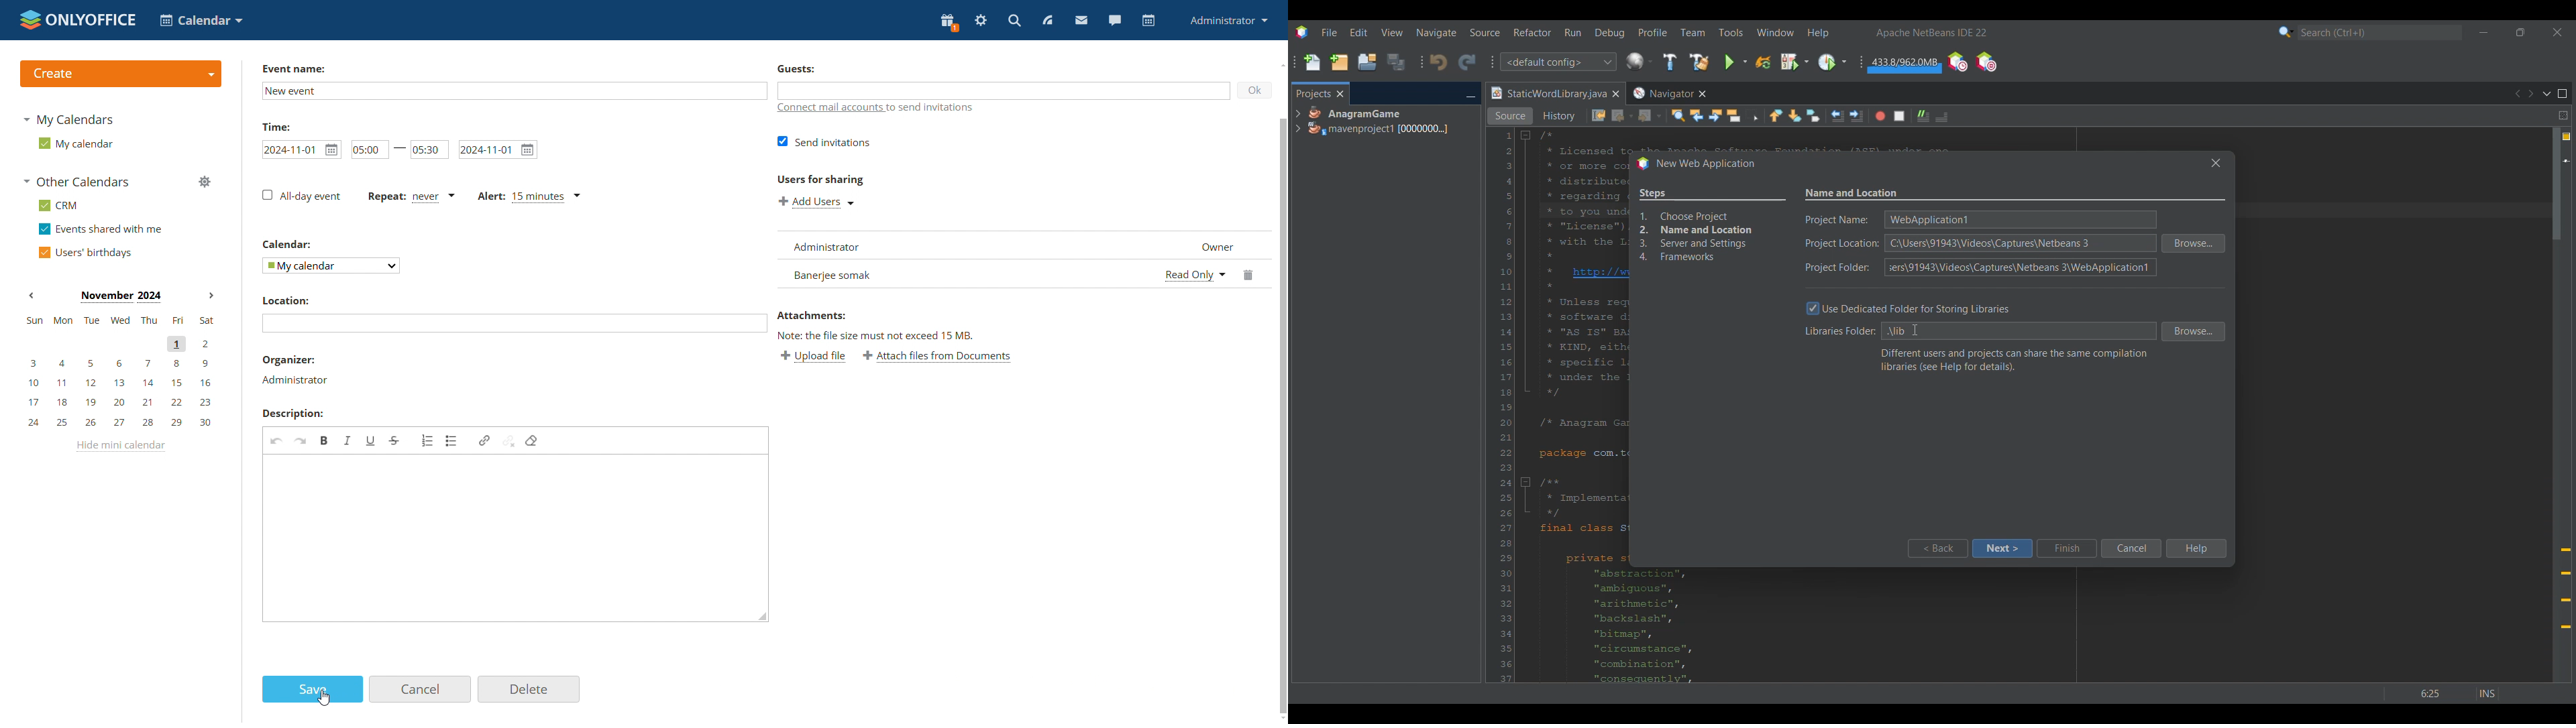  What do you see at coordinates (324, 440) in the screenshot?
I see `bold` at bounding box center [324, 440].